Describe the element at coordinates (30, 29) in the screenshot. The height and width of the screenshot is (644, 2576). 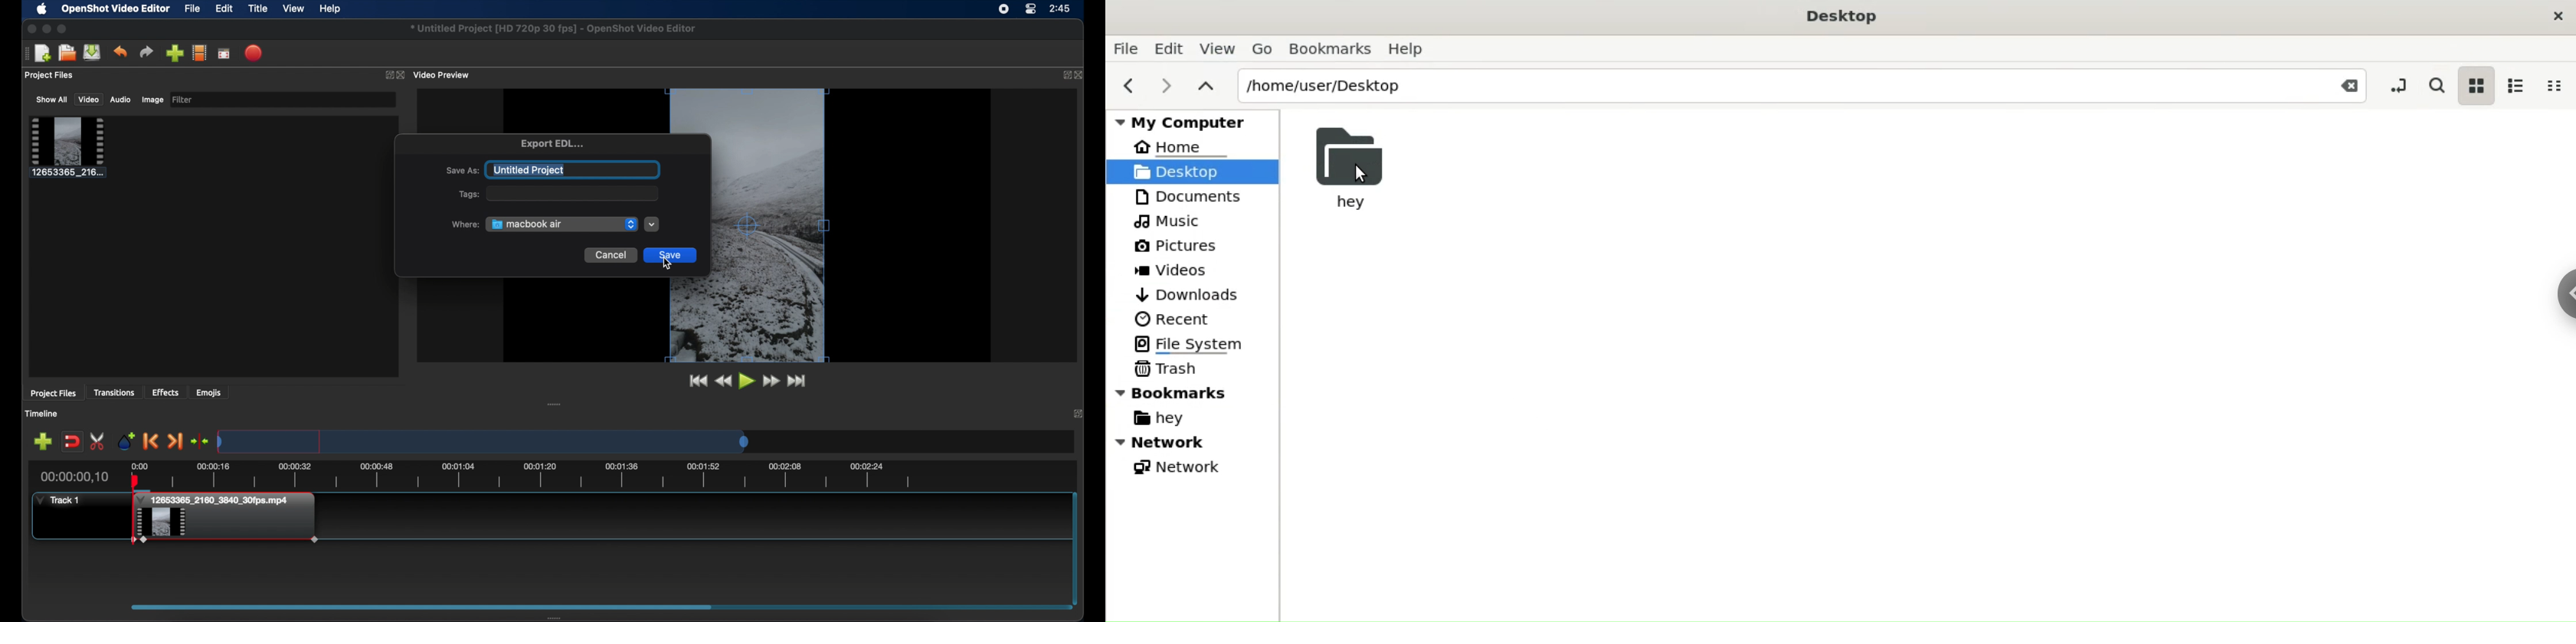
I see `close` at that location.